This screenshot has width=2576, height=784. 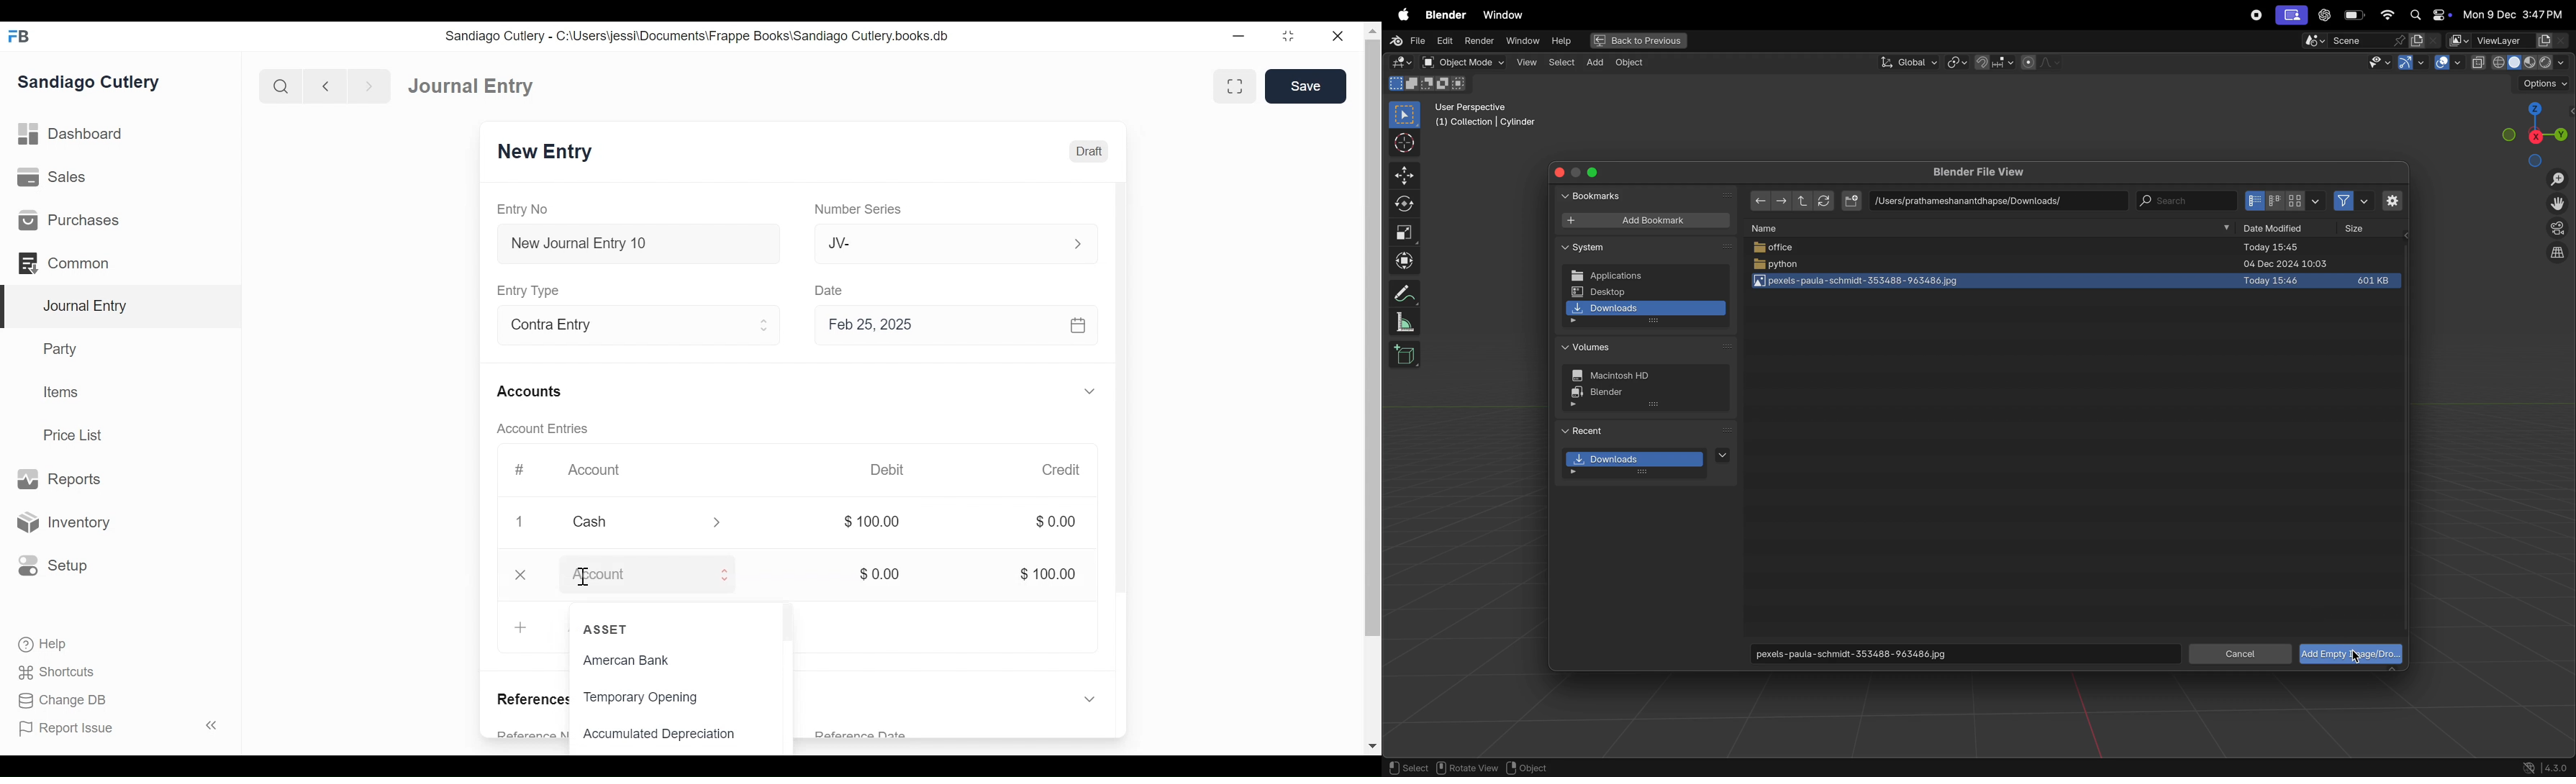 I want to click on path, so click(x=1994, y=199).